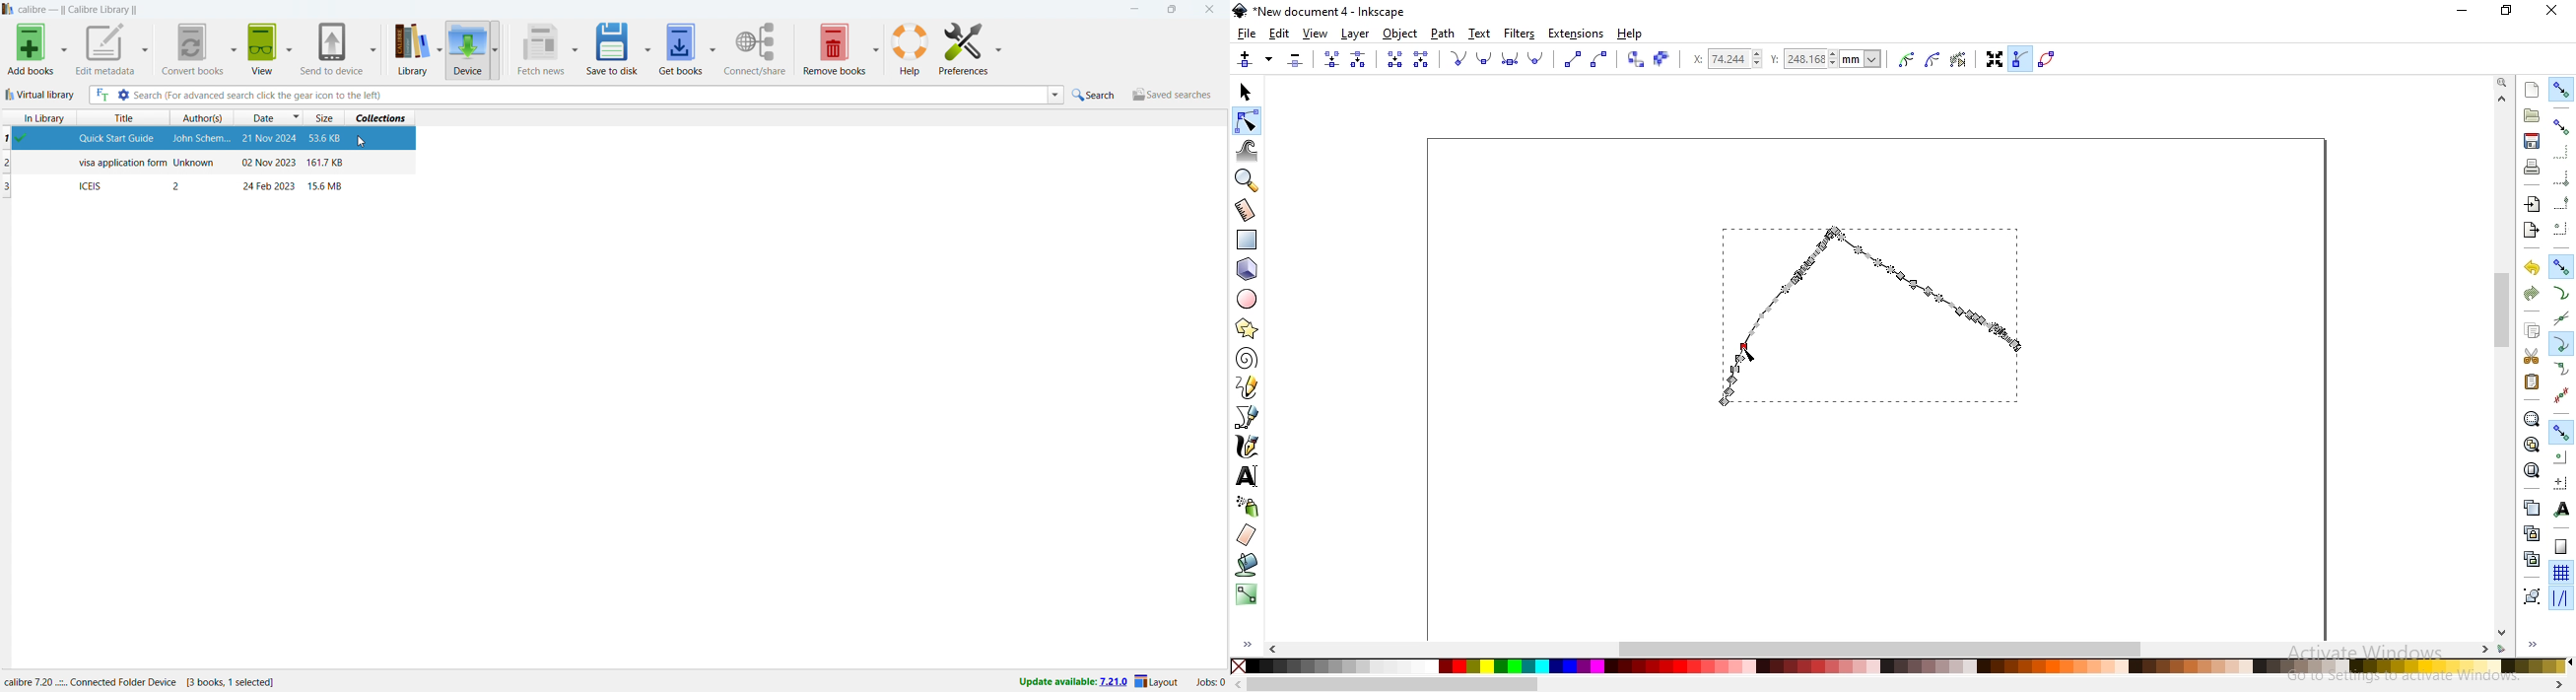  I want to click on snap to edges of bounding boxes, so click(2559, 153).